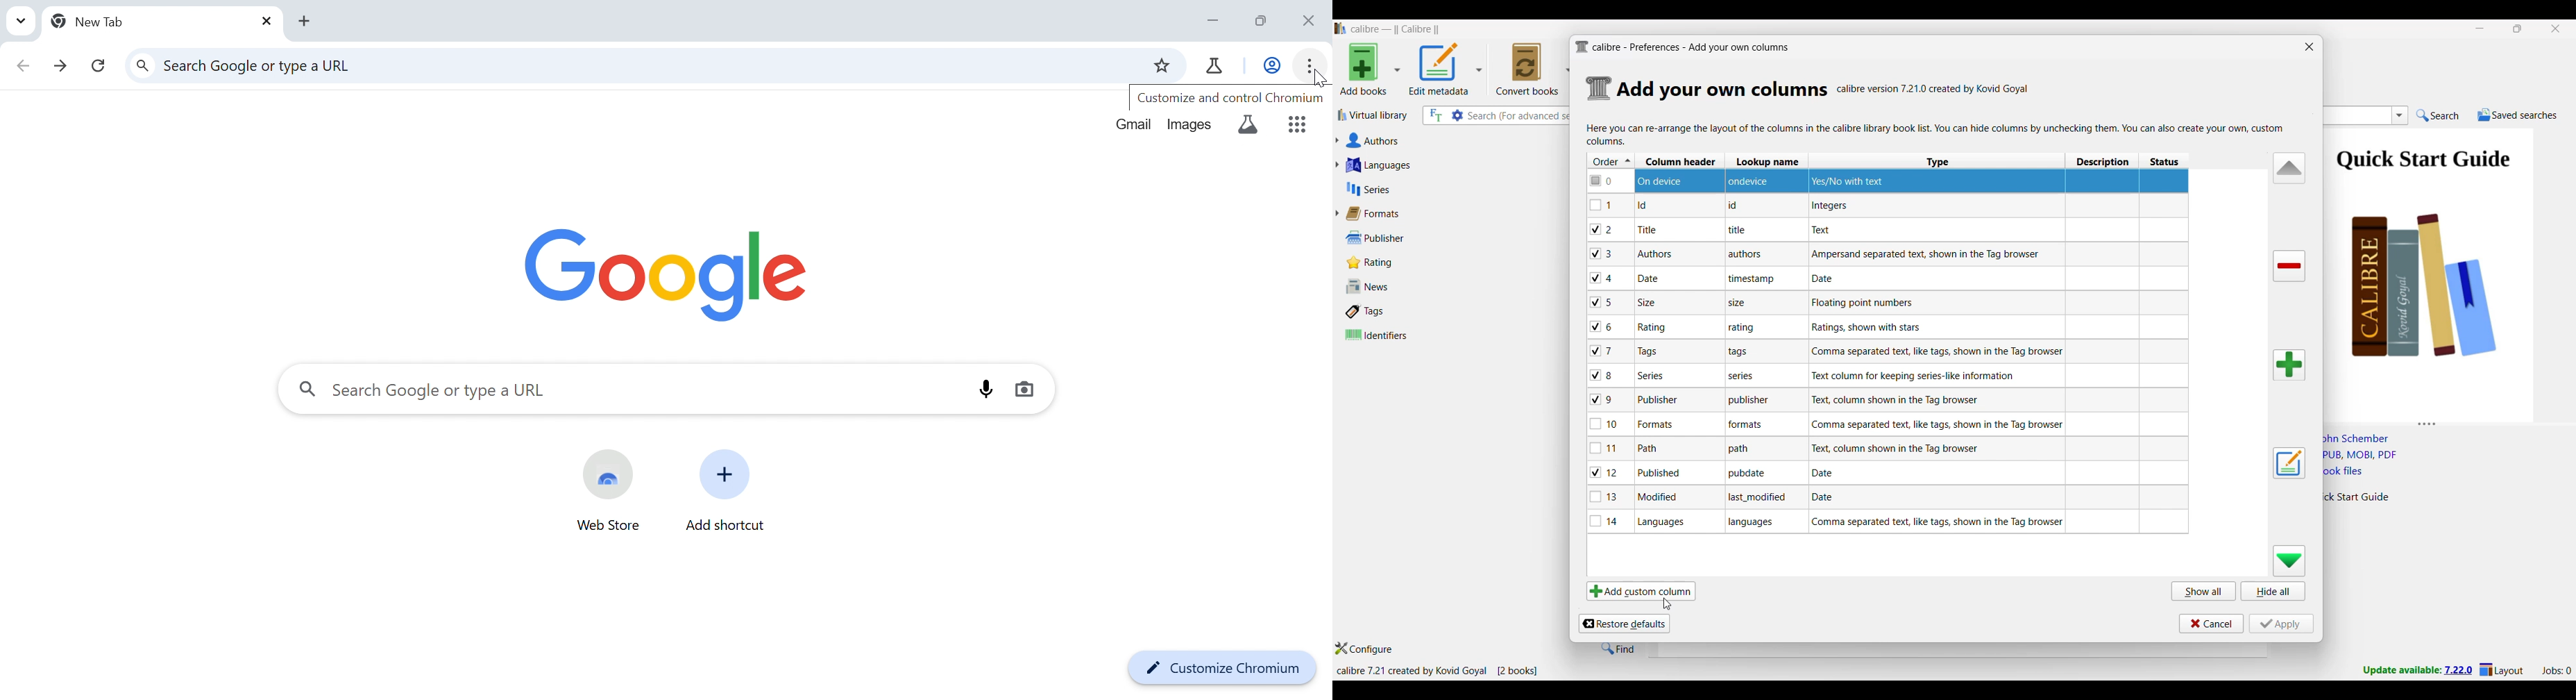 The height and width of the screenshot is (700, 2576). What do you see at coordinates (1936, 134) in the screenshot?
I see `Description of current window` at bounding box center [1936, 134].